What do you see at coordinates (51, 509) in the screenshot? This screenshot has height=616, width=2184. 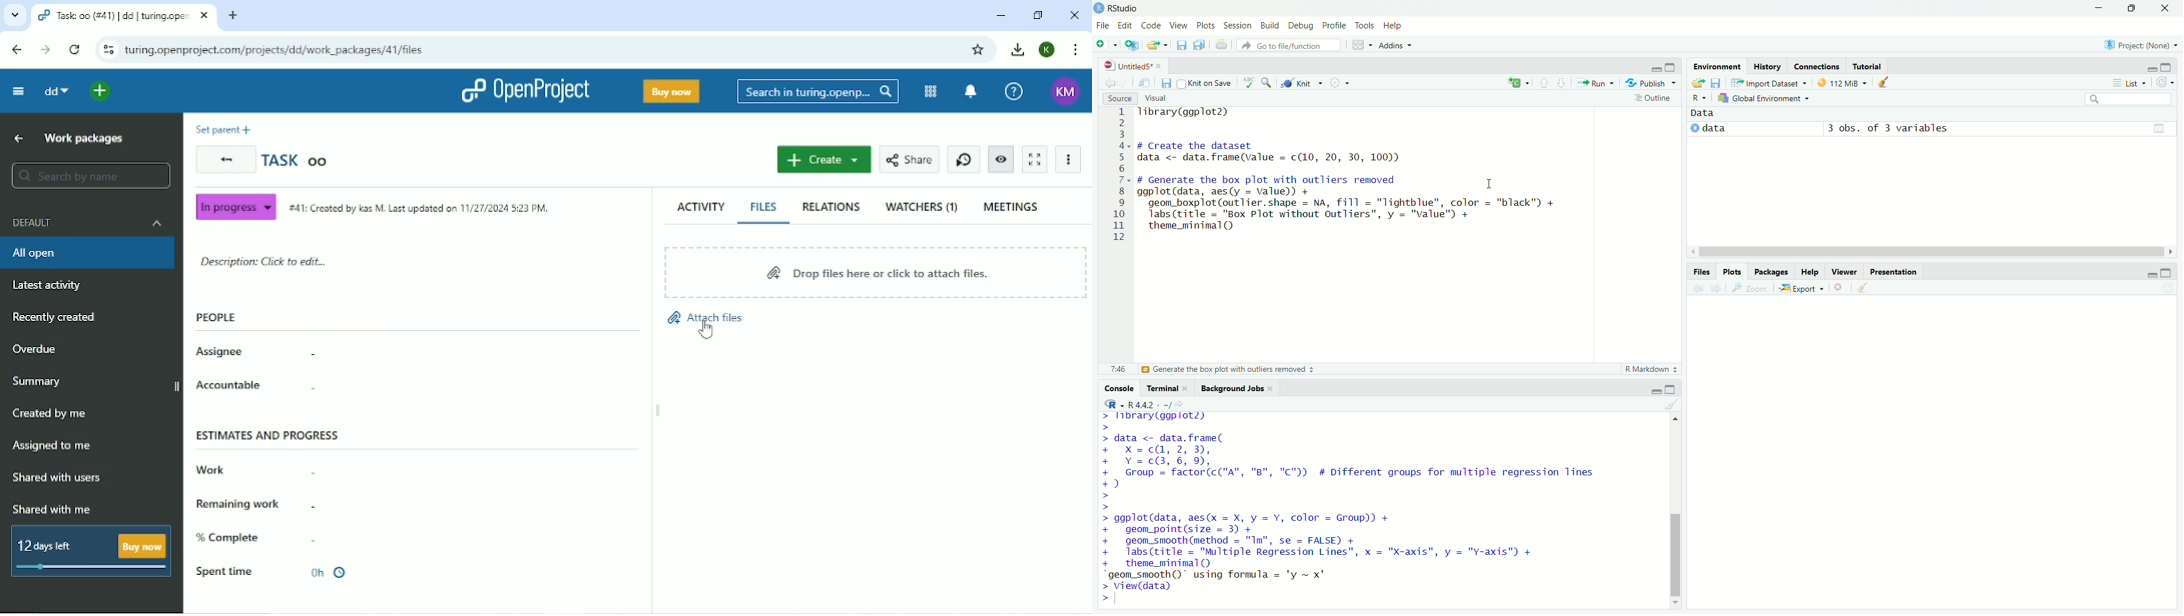 I see `Shared with me` at bounding box center [51, 509].